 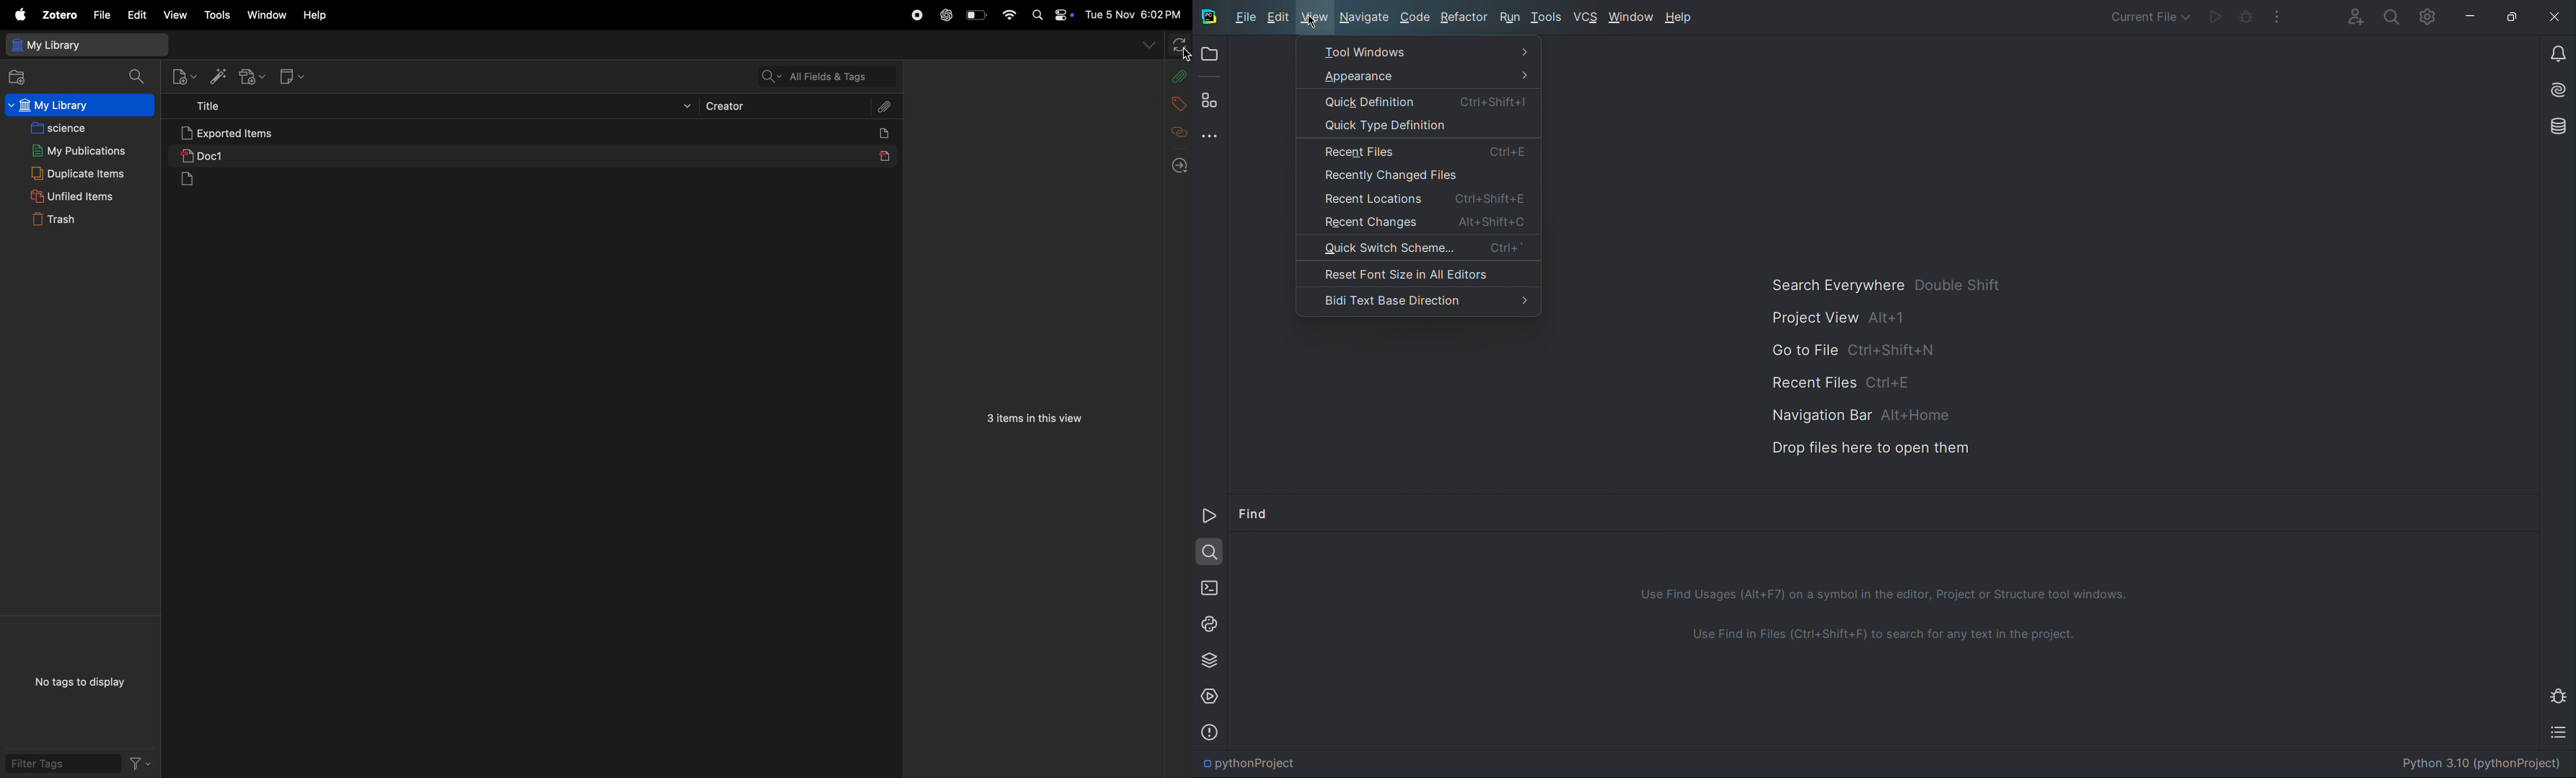 What do you see at coordinates (81, 681) in the screenshot?
I see `no tags to display` at bounding box center [81, 681].